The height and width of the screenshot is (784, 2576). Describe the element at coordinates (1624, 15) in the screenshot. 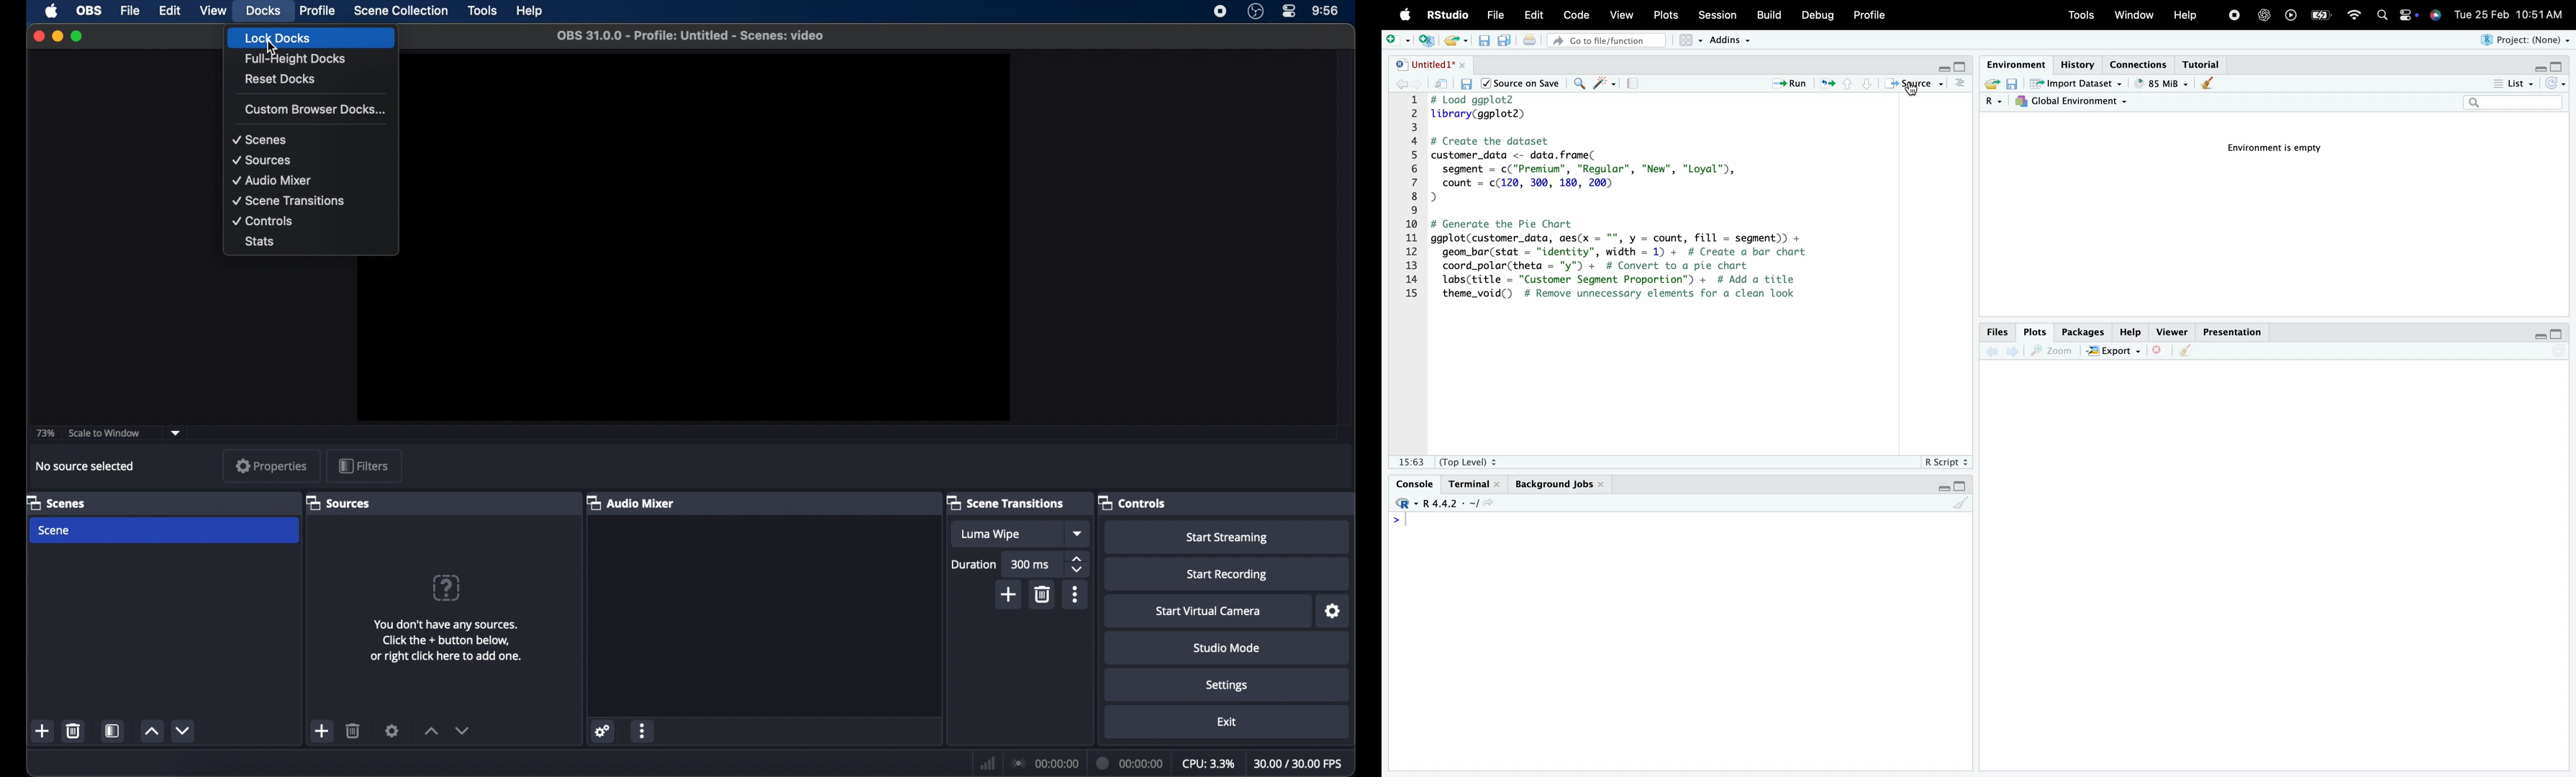

I see `View` at that location.